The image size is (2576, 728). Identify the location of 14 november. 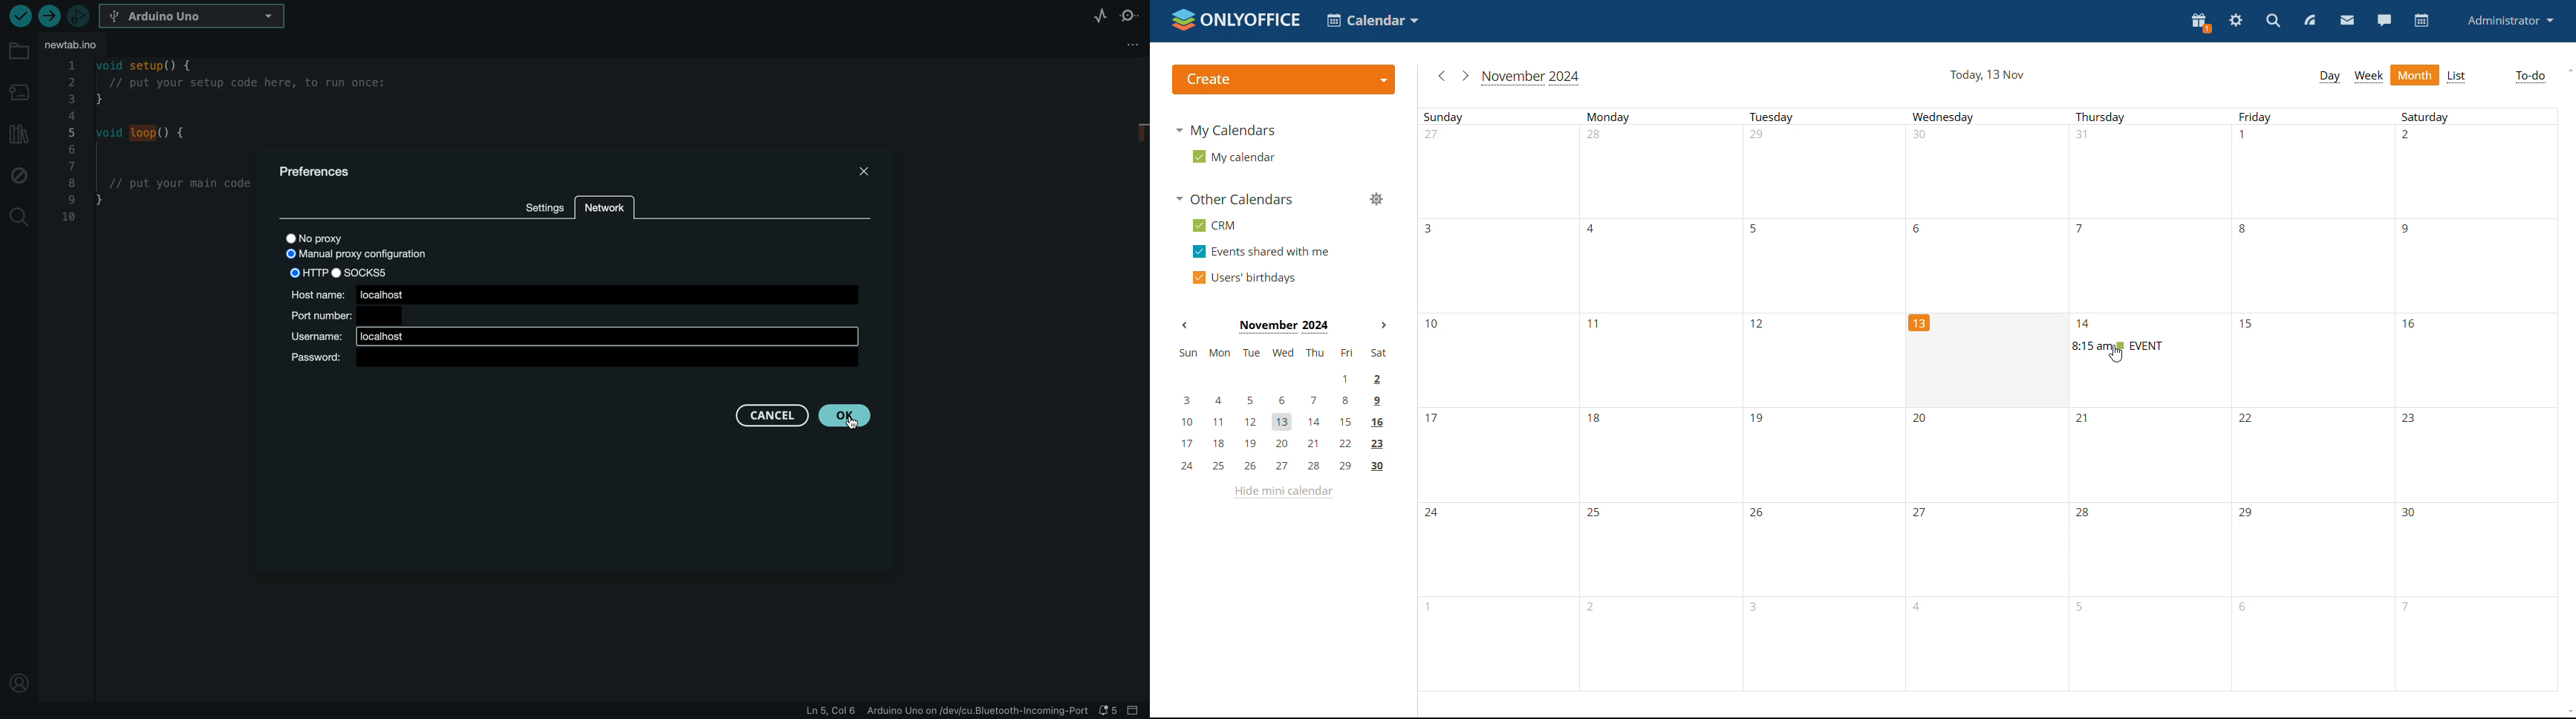
(2088, 324).